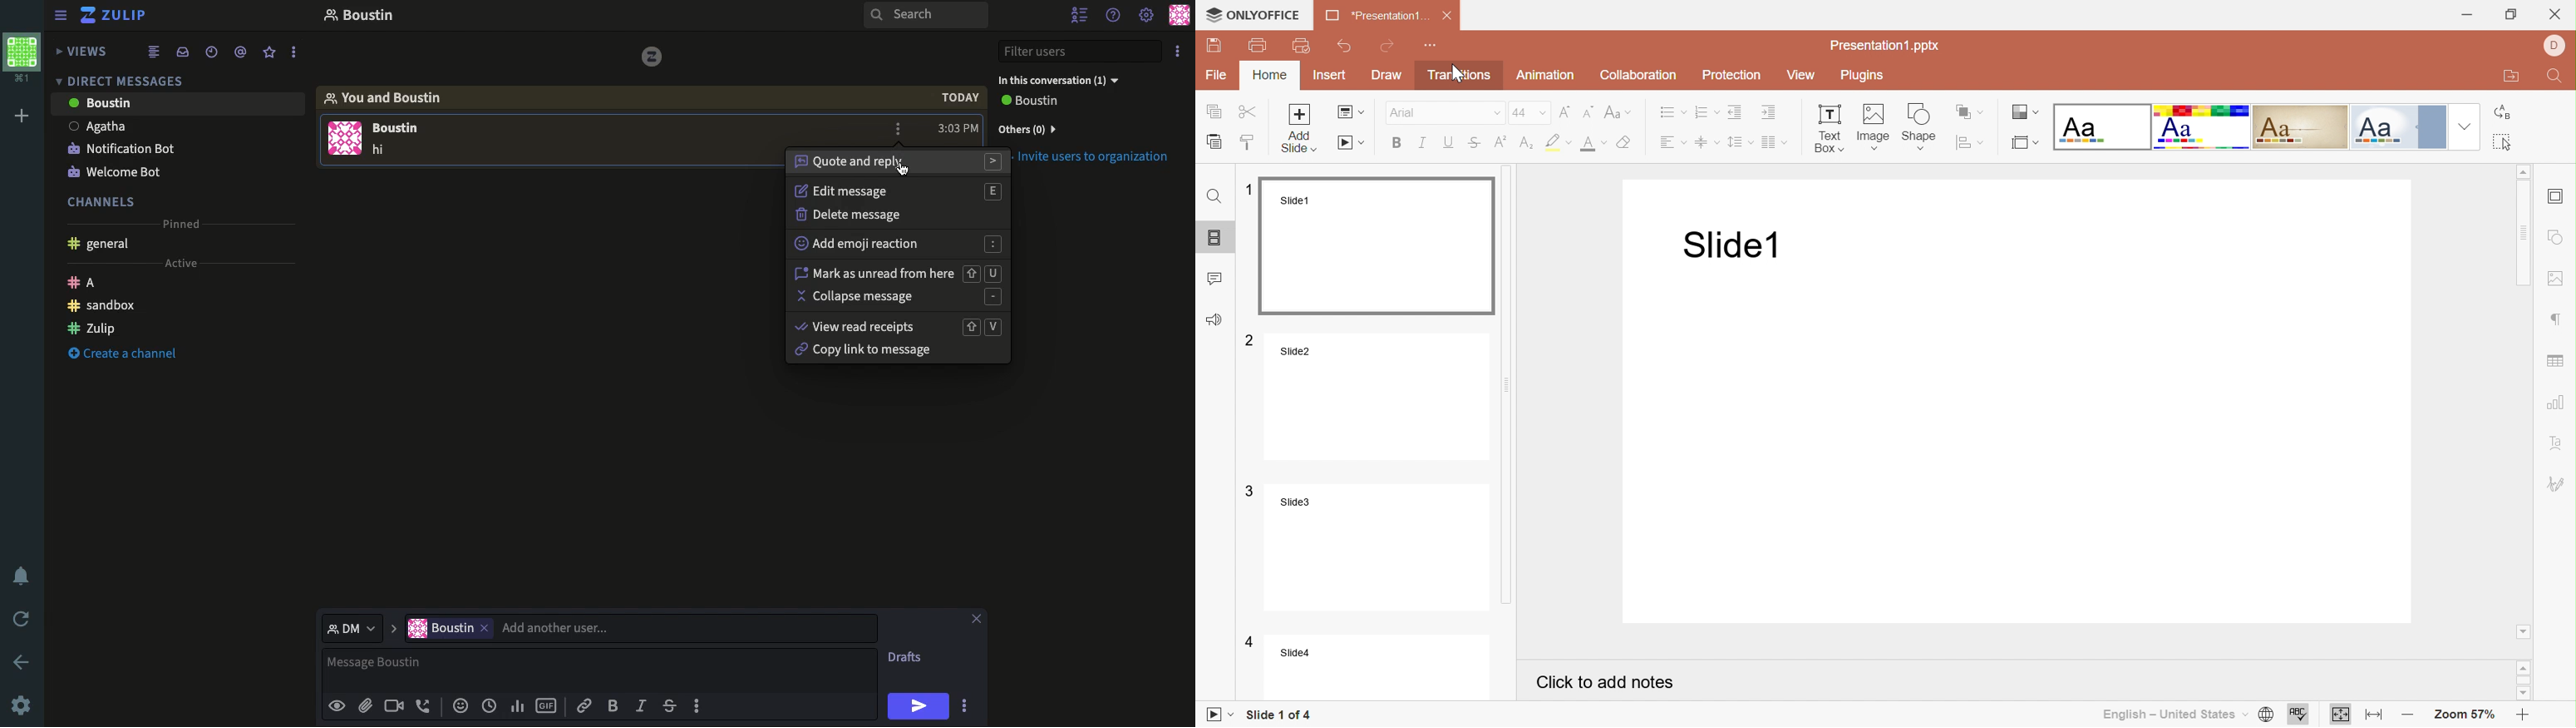 The image size is (2576, 728). Describe the element at coordinates (187, 263) in the screenshot. I see `Active` at that location.